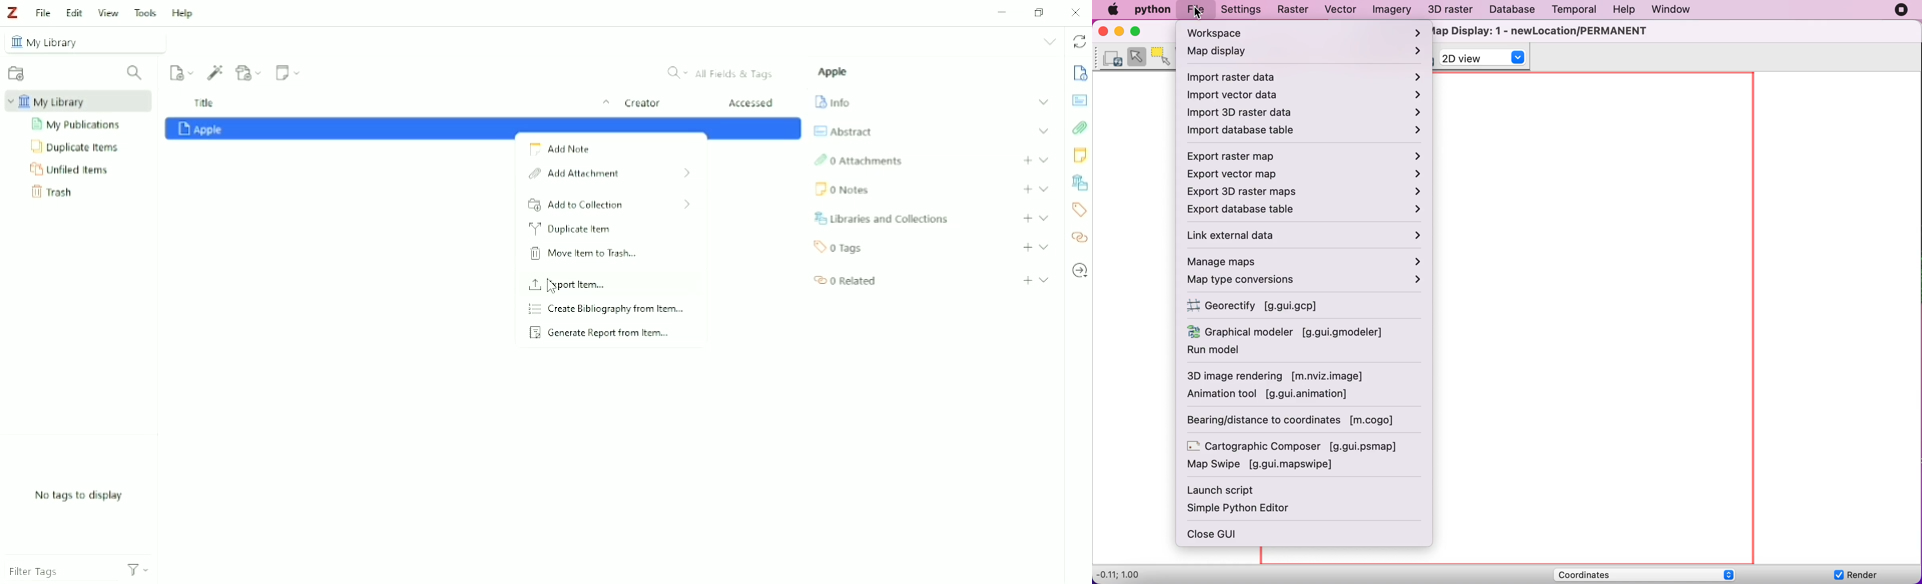 The height and width of the screenshot is (588, 1932). I want to click on New Note, so click(288, 73).